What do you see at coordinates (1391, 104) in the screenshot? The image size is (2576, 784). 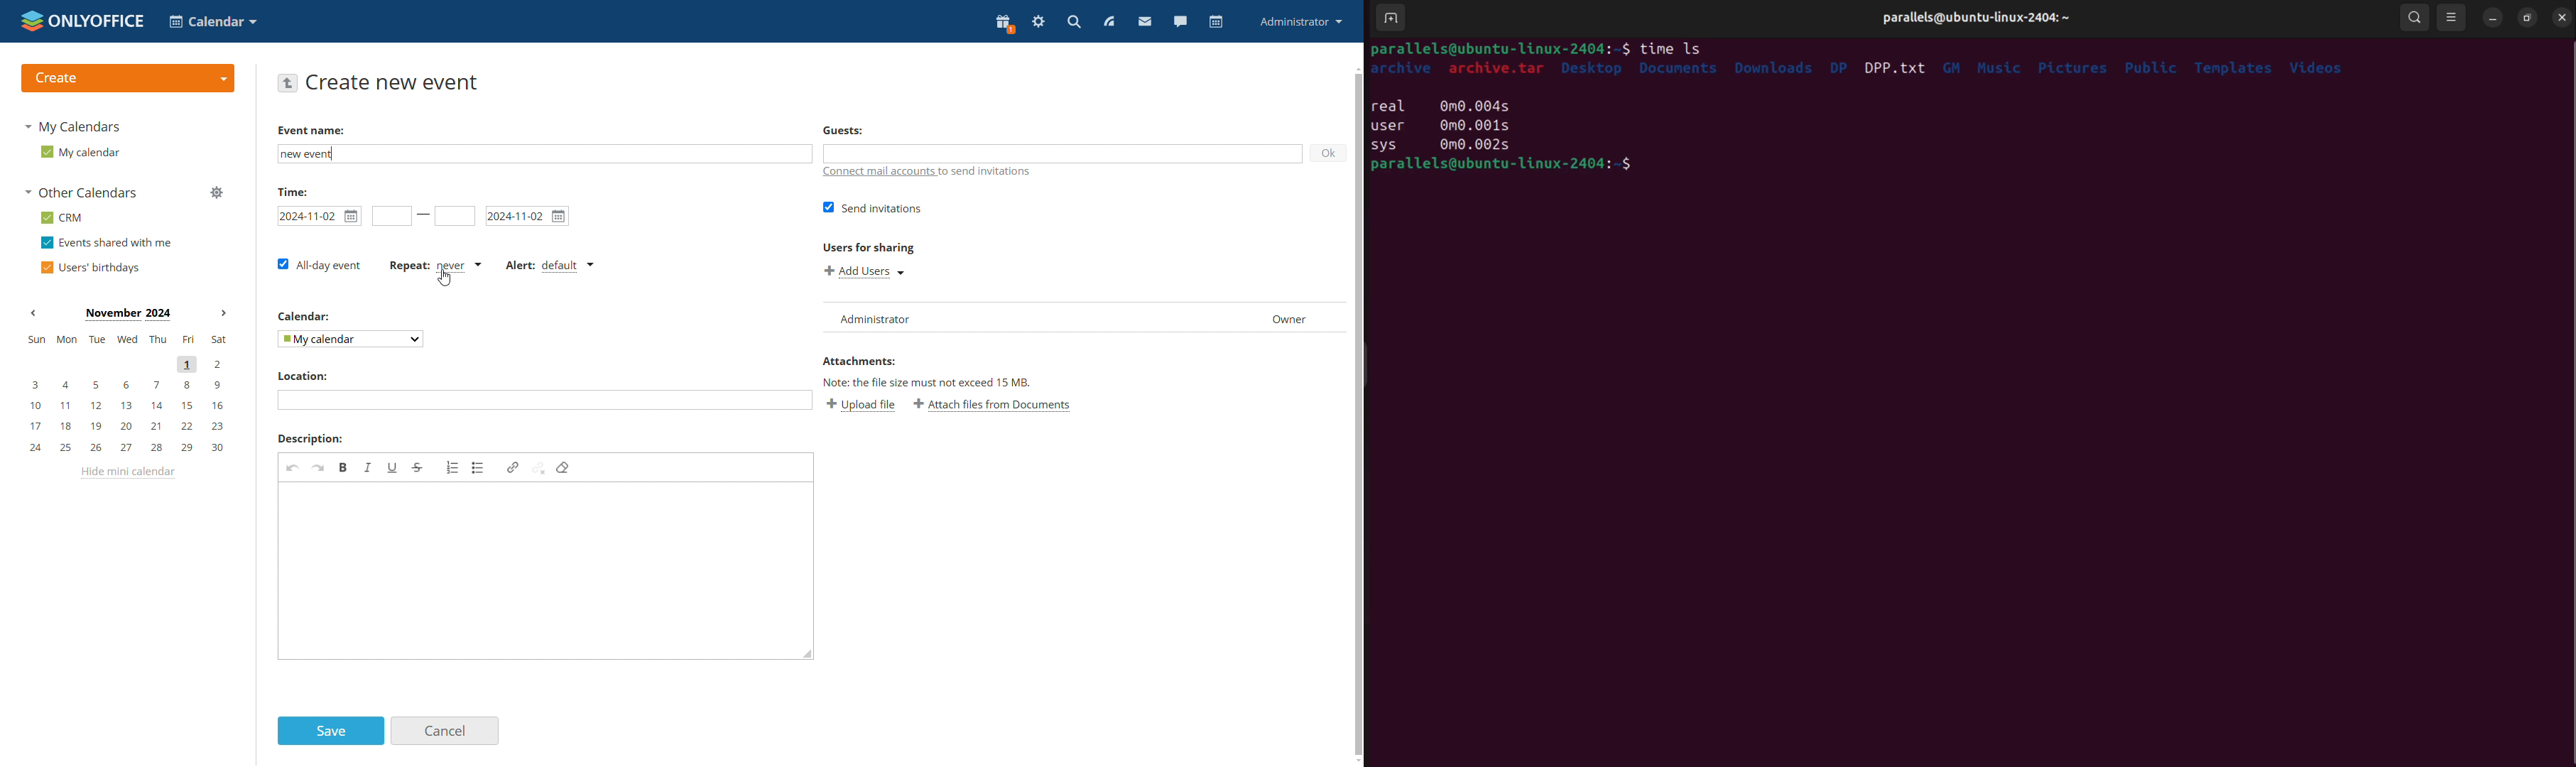 I see `real` at bounding box center [1391, 104].